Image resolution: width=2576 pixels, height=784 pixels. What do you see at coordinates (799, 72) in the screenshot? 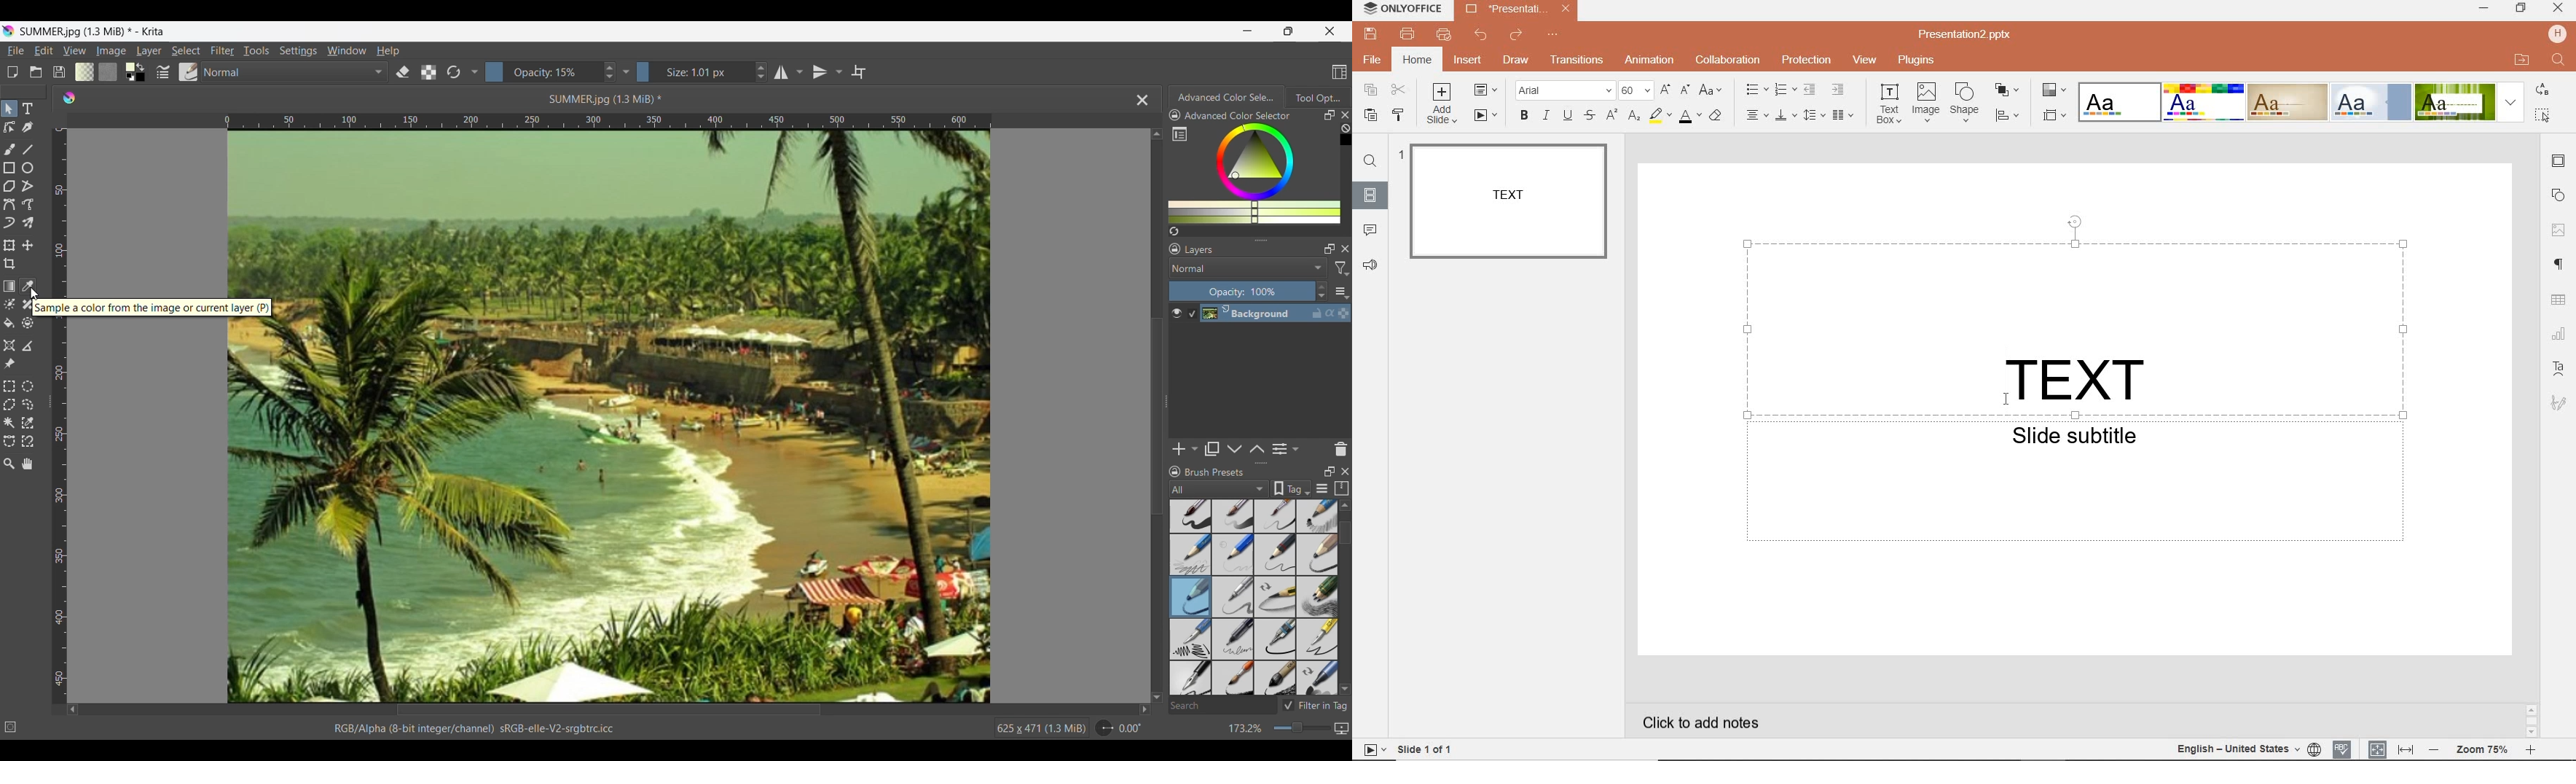
I see `Horizontal mirror tool settings` at bounding box center [799, 72].